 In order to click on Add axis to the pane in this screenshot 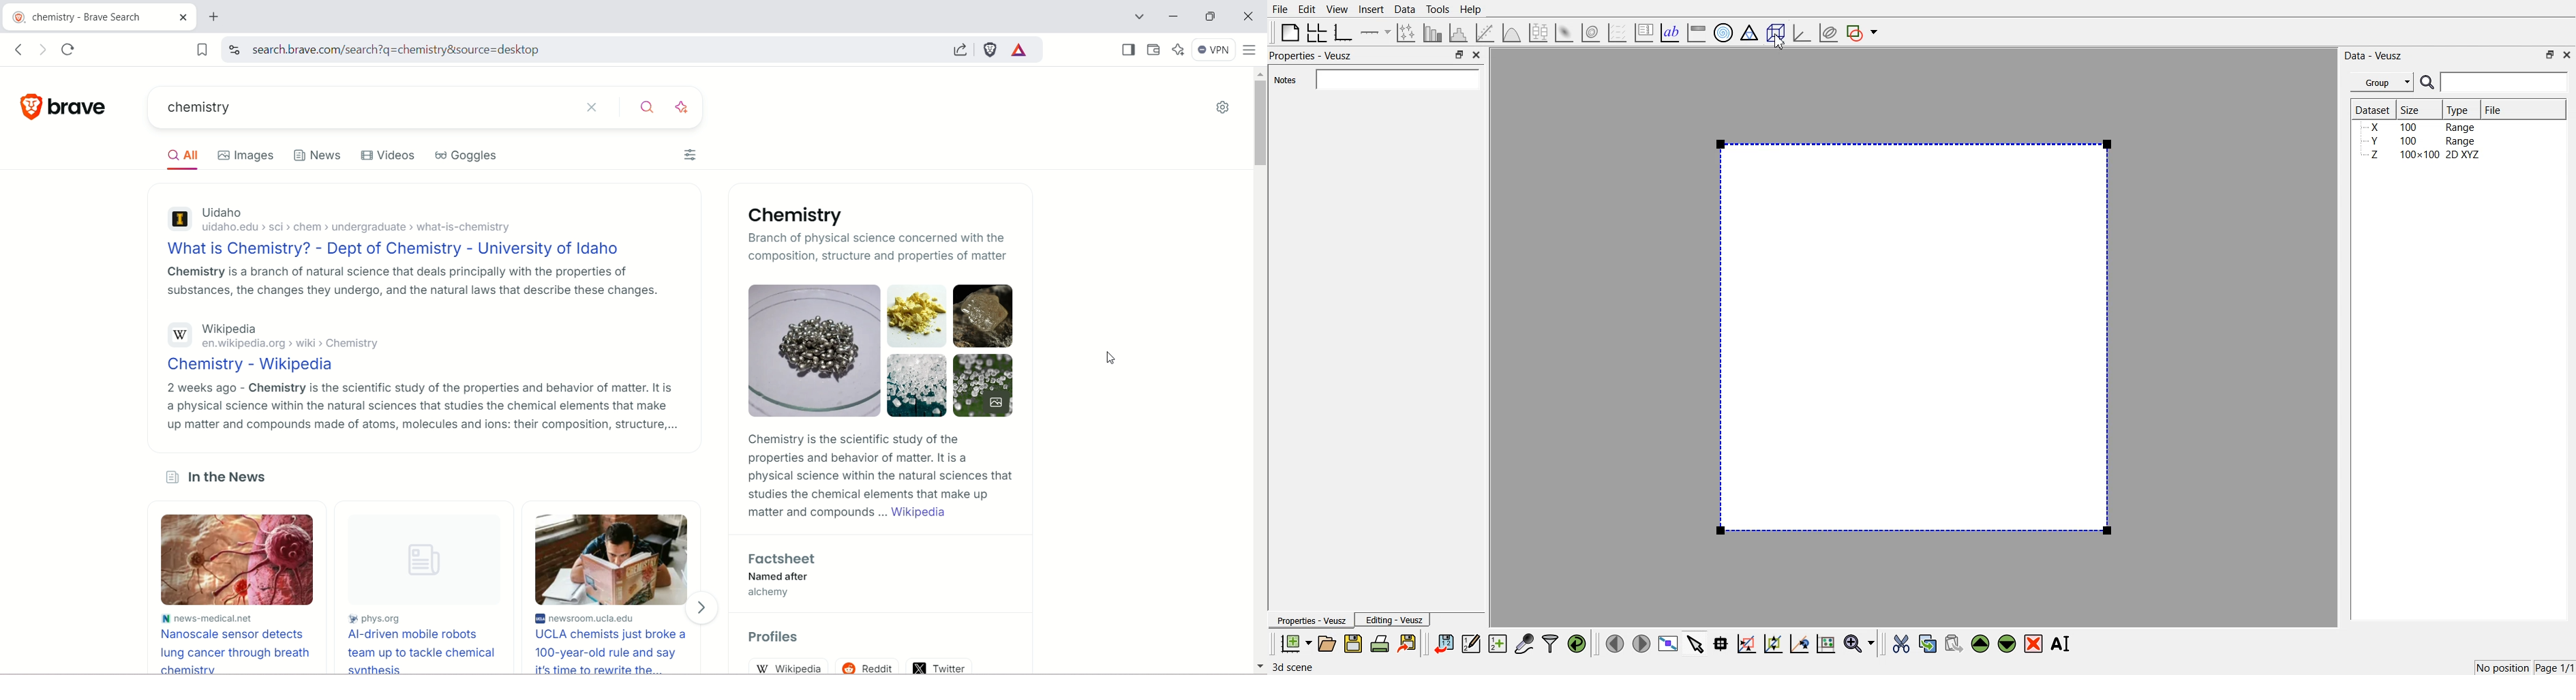, I will do `click(1375, 33)`.